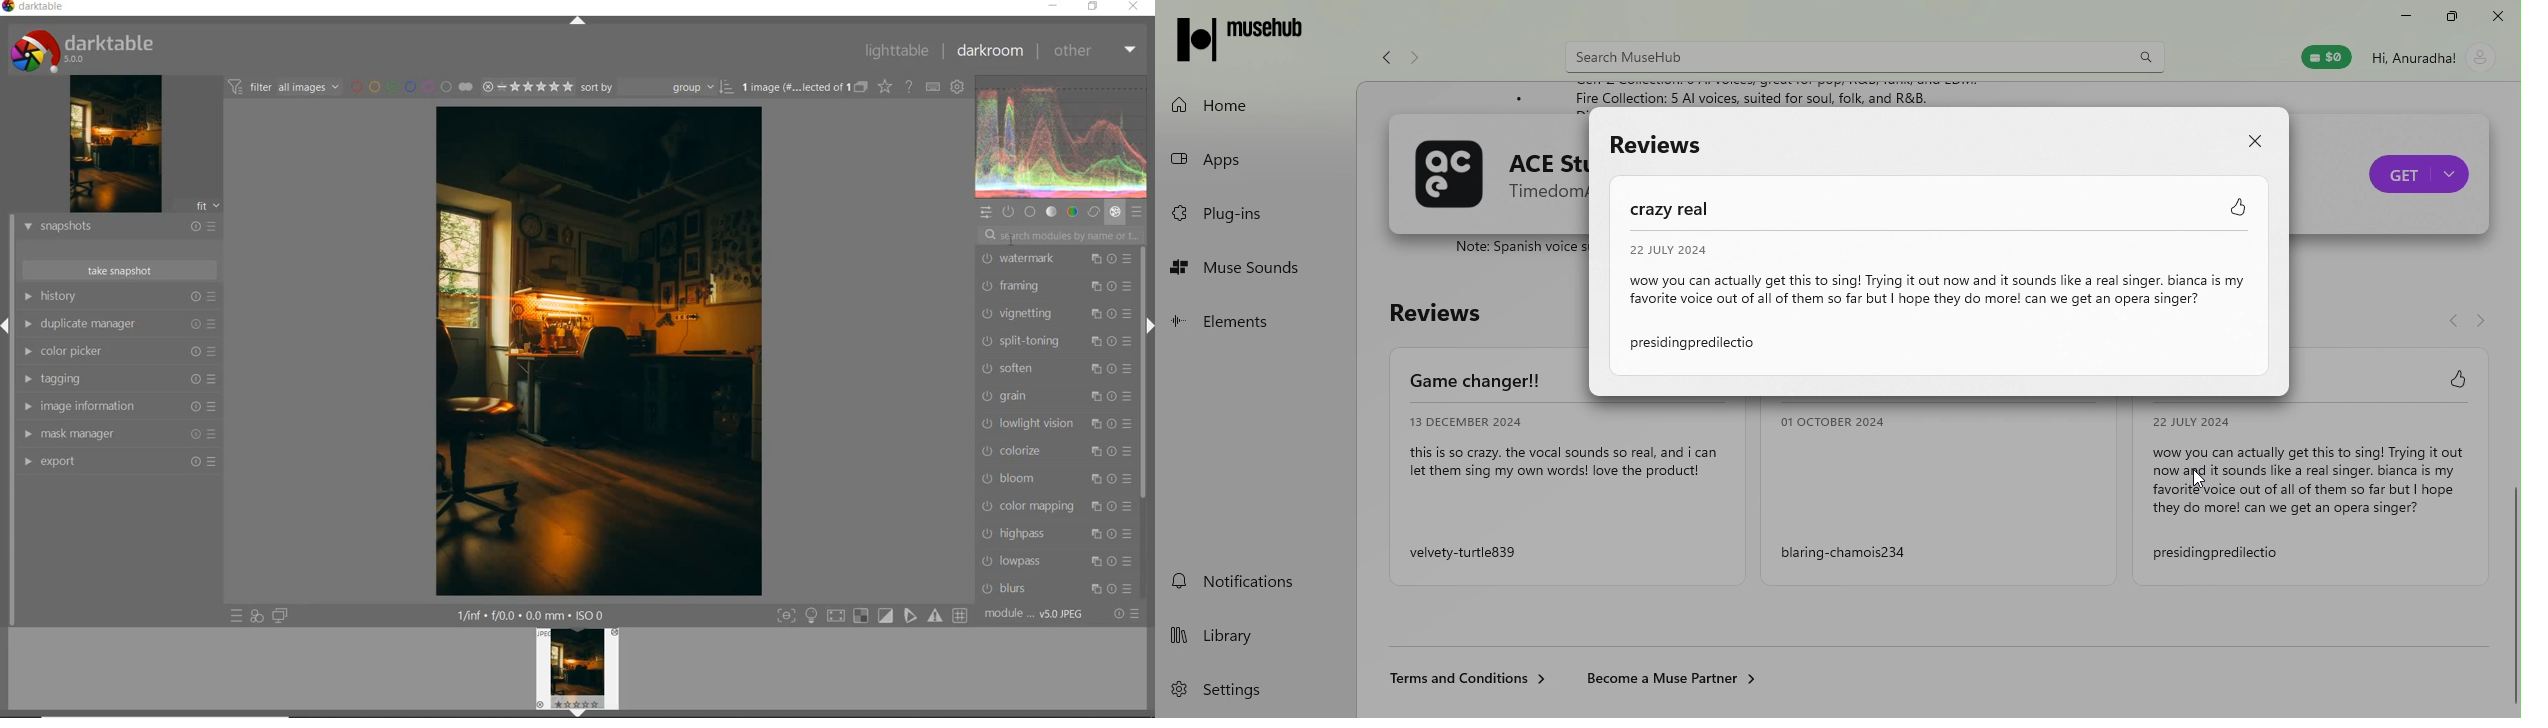 The height and width of the screenshot is (728, 2548). I want to click on navigate back, so click(2450, 322).